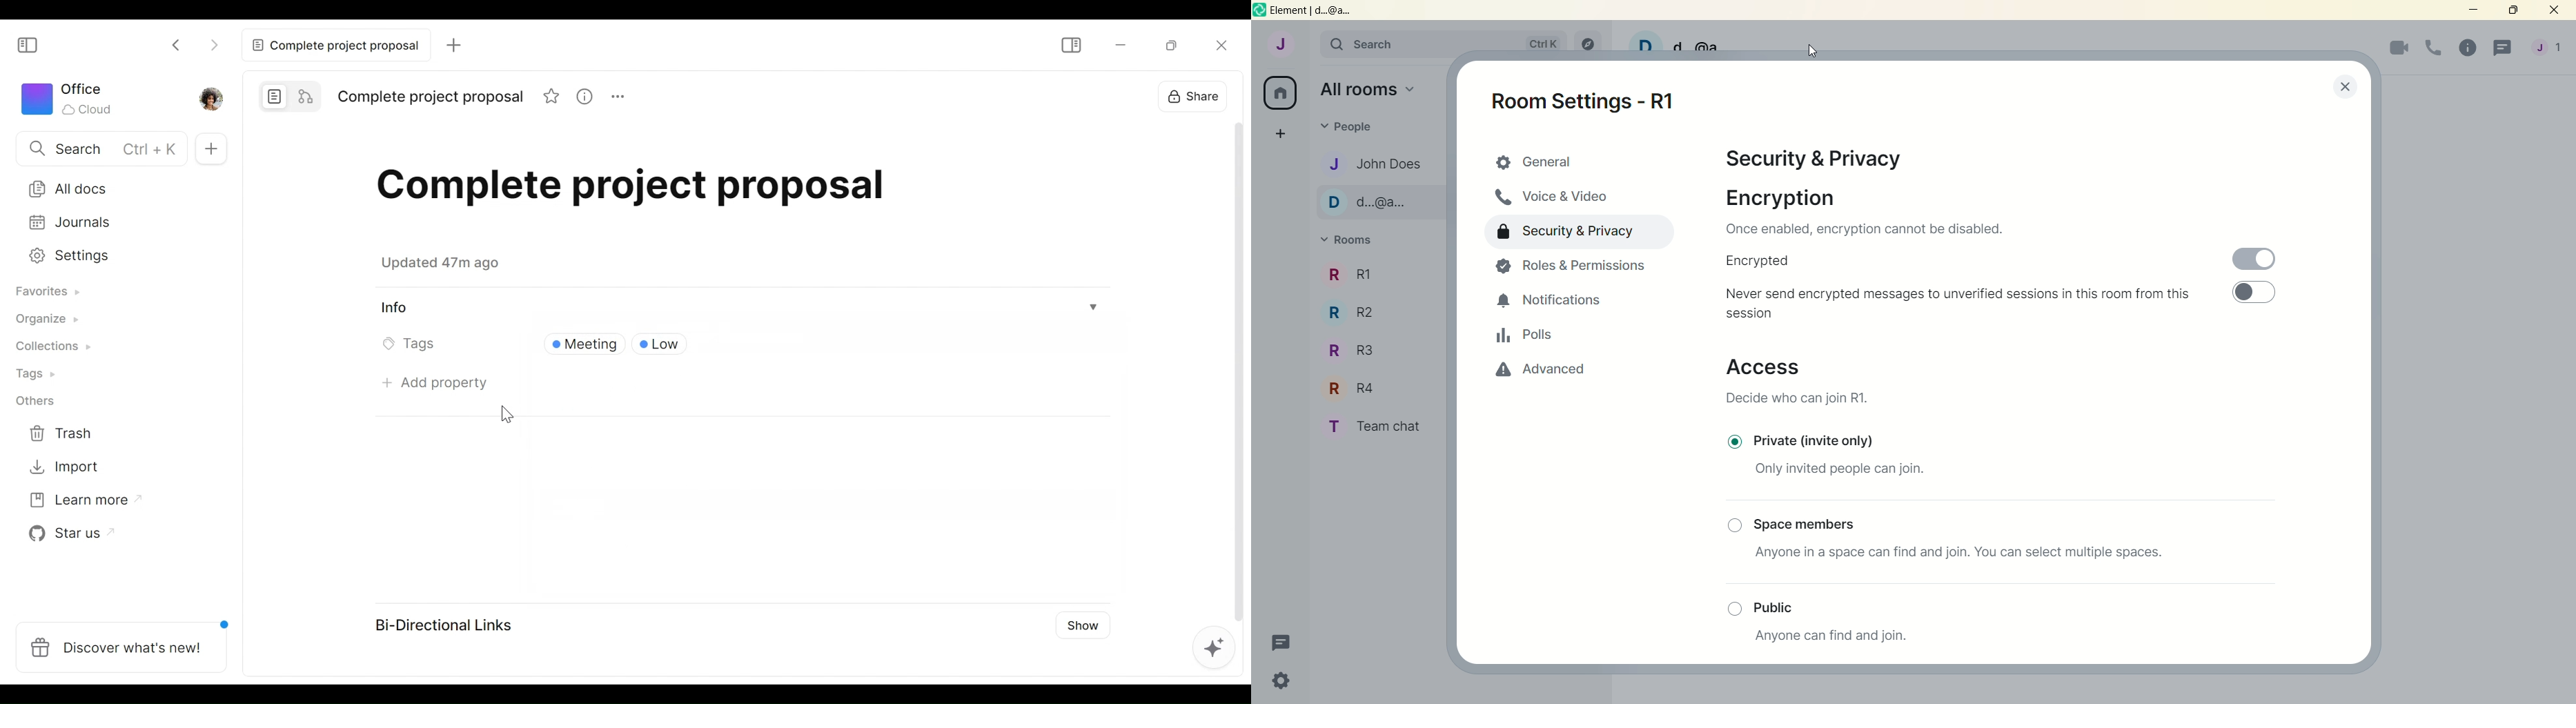 Image resolution: width=2576 pixels, height=728 pixels. I want to click on Collections, so click(55, 348).